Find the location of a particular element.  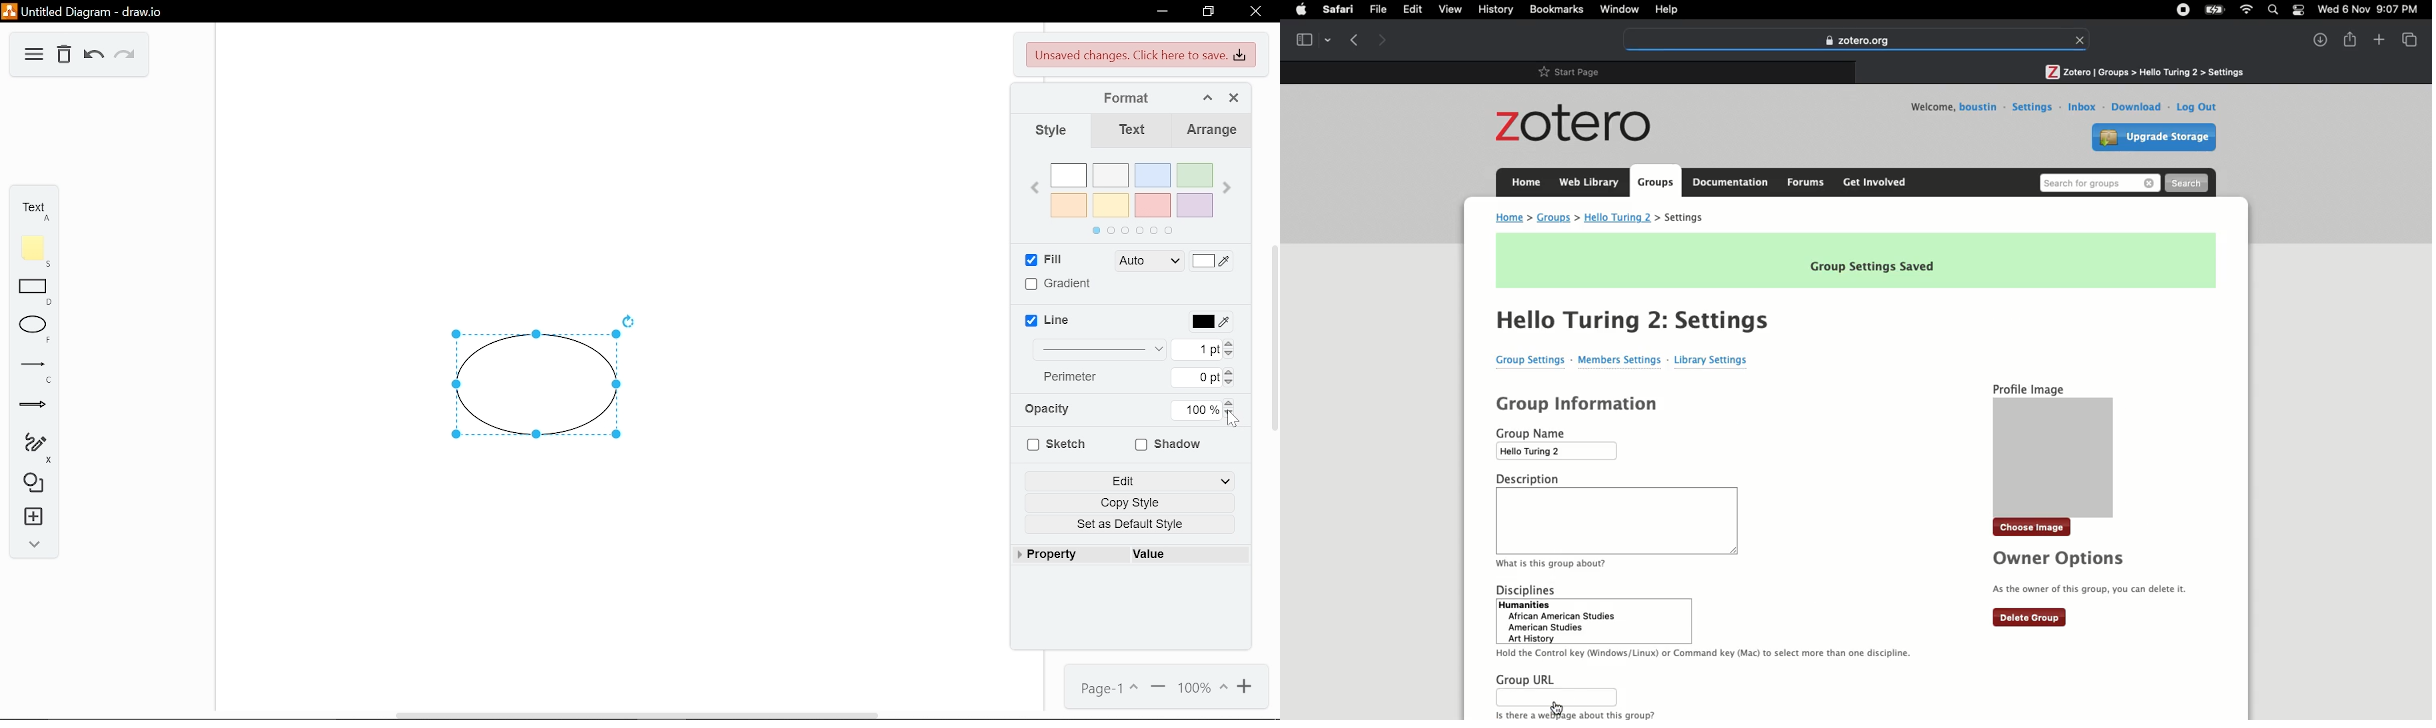

Charge is located at coordinates (2211, 10).